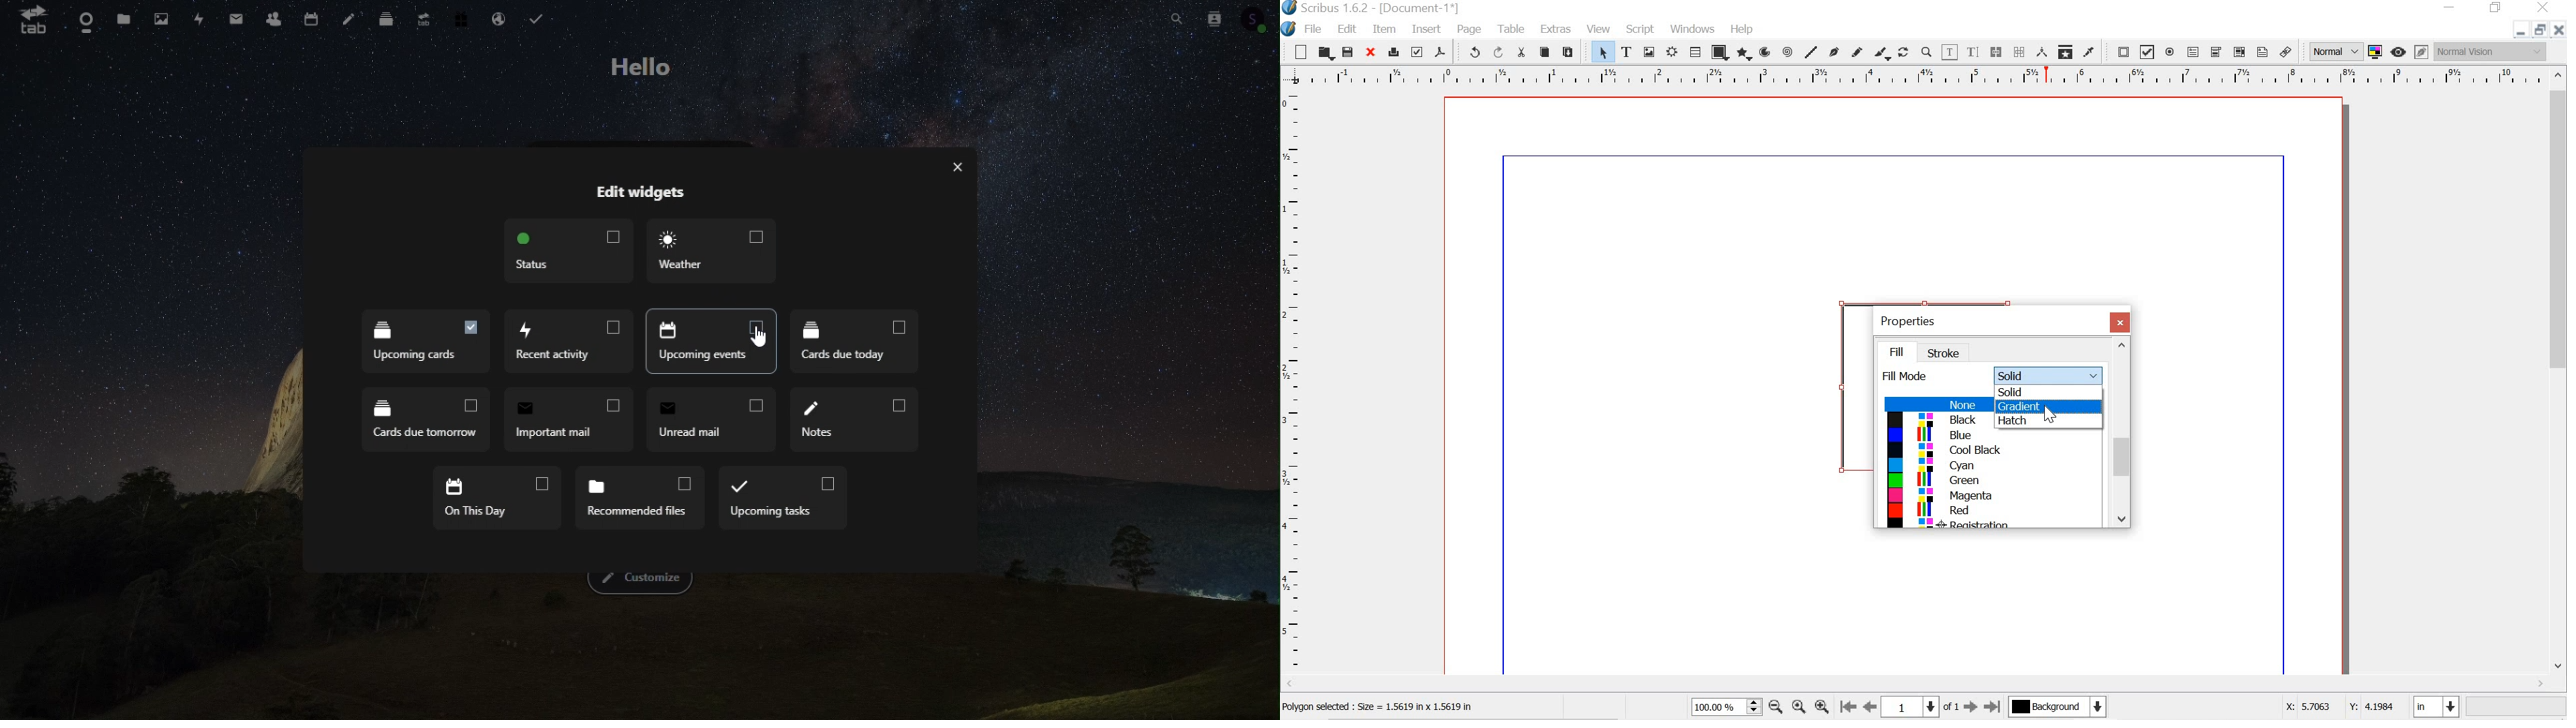  I want to click on Contacts, so click(275, 15).